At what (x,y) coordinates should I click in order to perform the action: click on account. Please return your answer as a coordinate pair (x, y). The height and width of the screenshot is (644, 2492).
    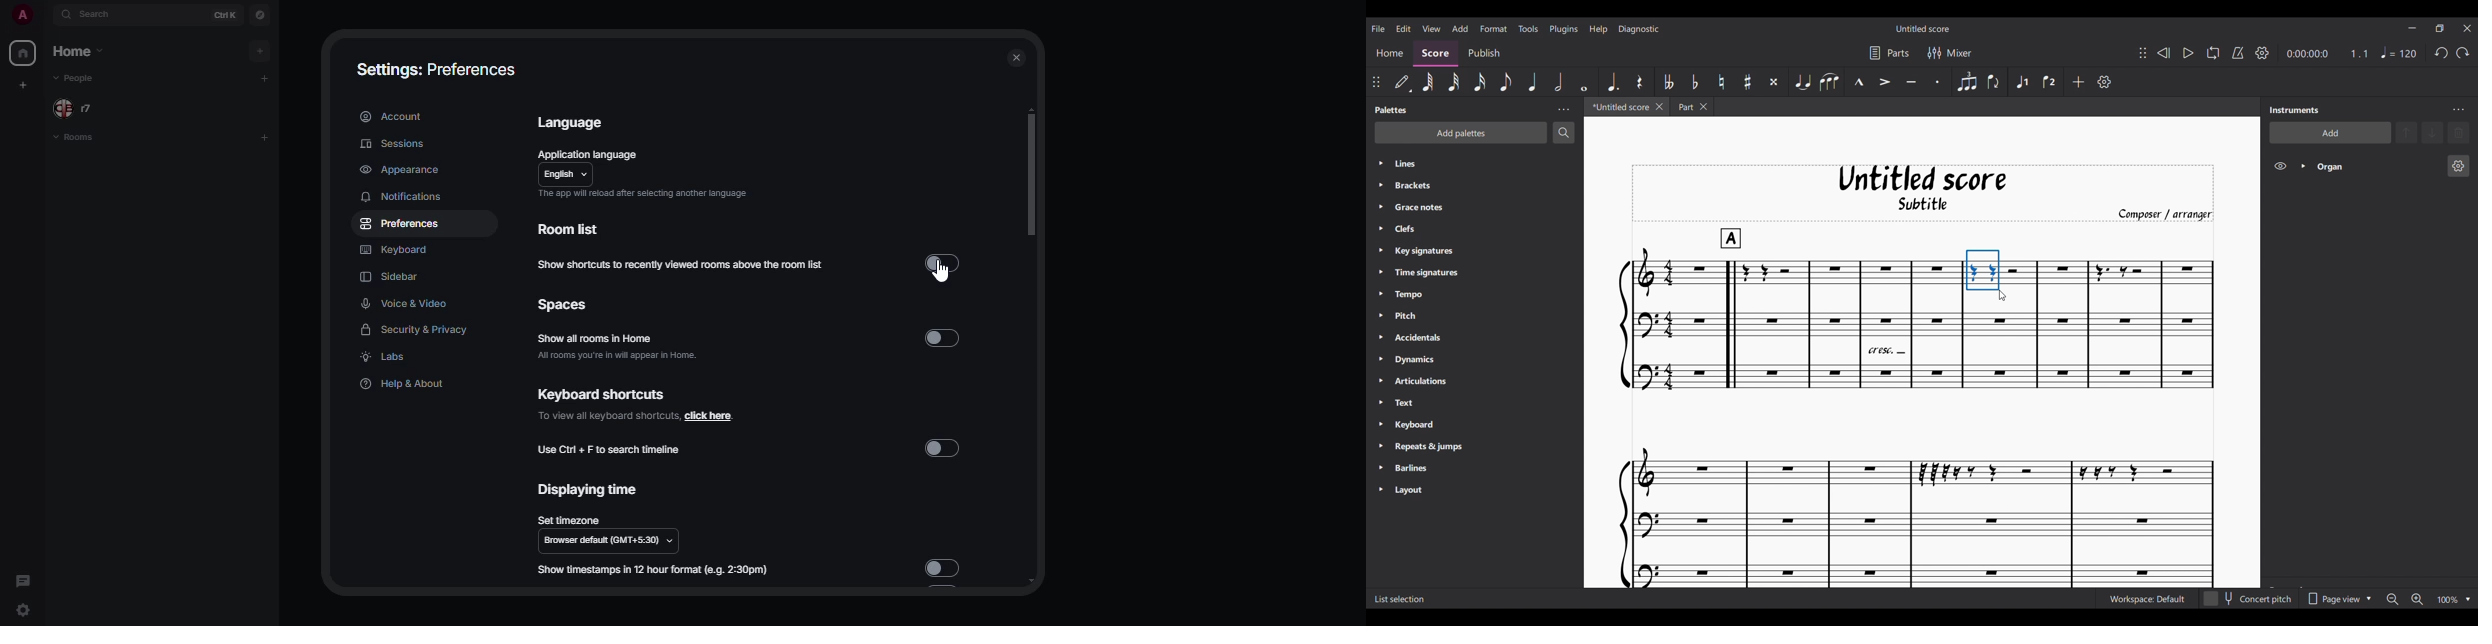
    Looking at the image, I should click on (395, 114).